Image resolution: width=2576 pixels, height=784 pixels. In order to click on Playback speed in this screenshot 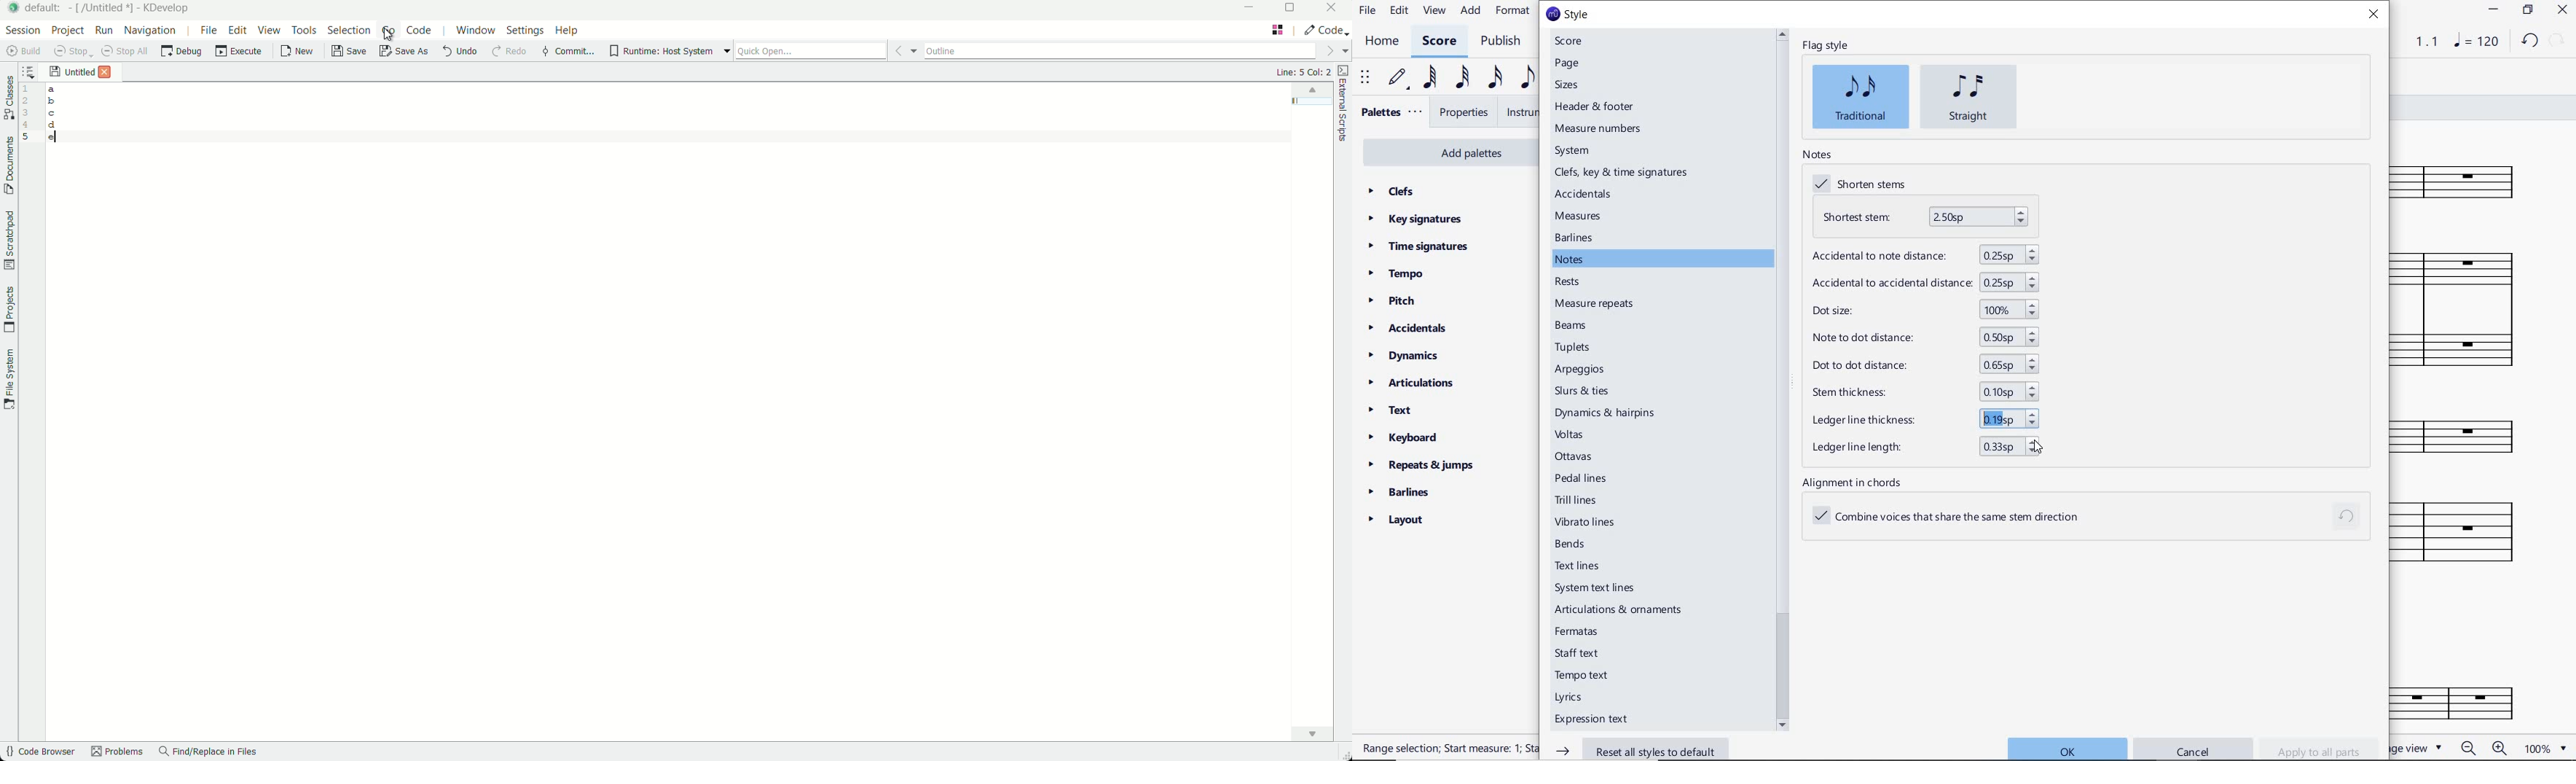, I will do `click(2428, 42)`.